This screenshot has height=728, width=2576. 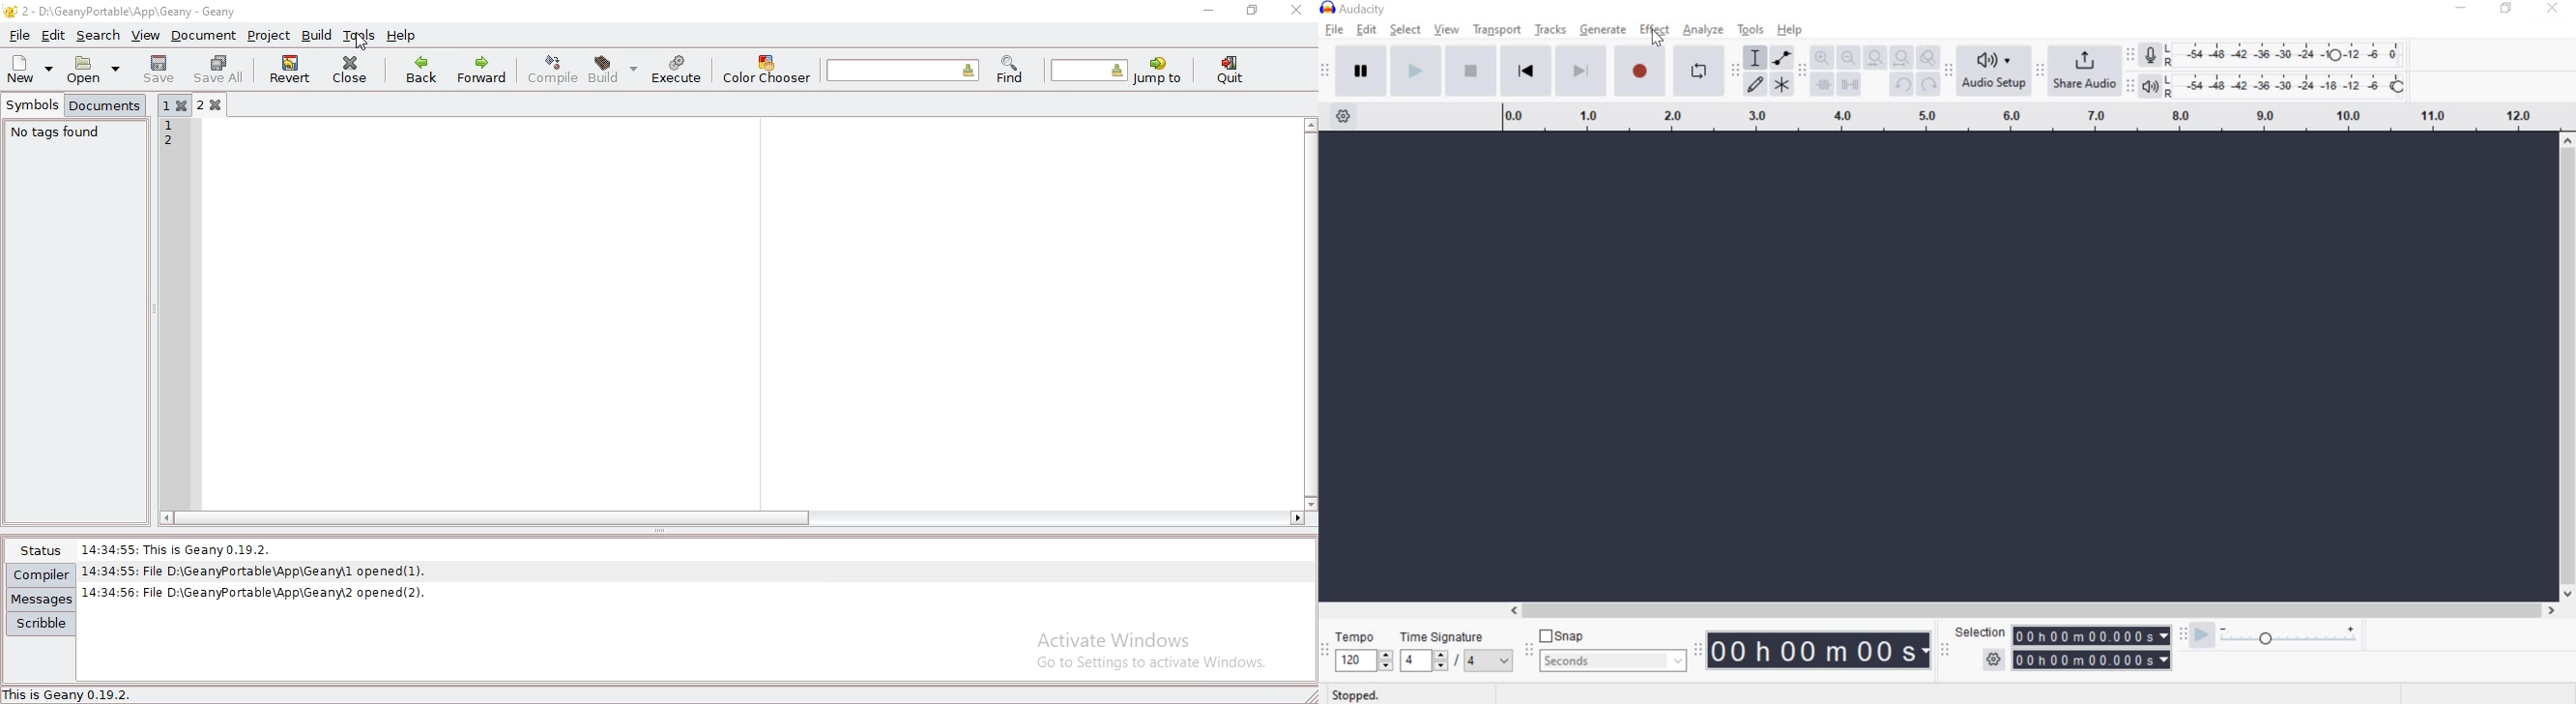 I want to click on undo, so click(x=1904, y=84).